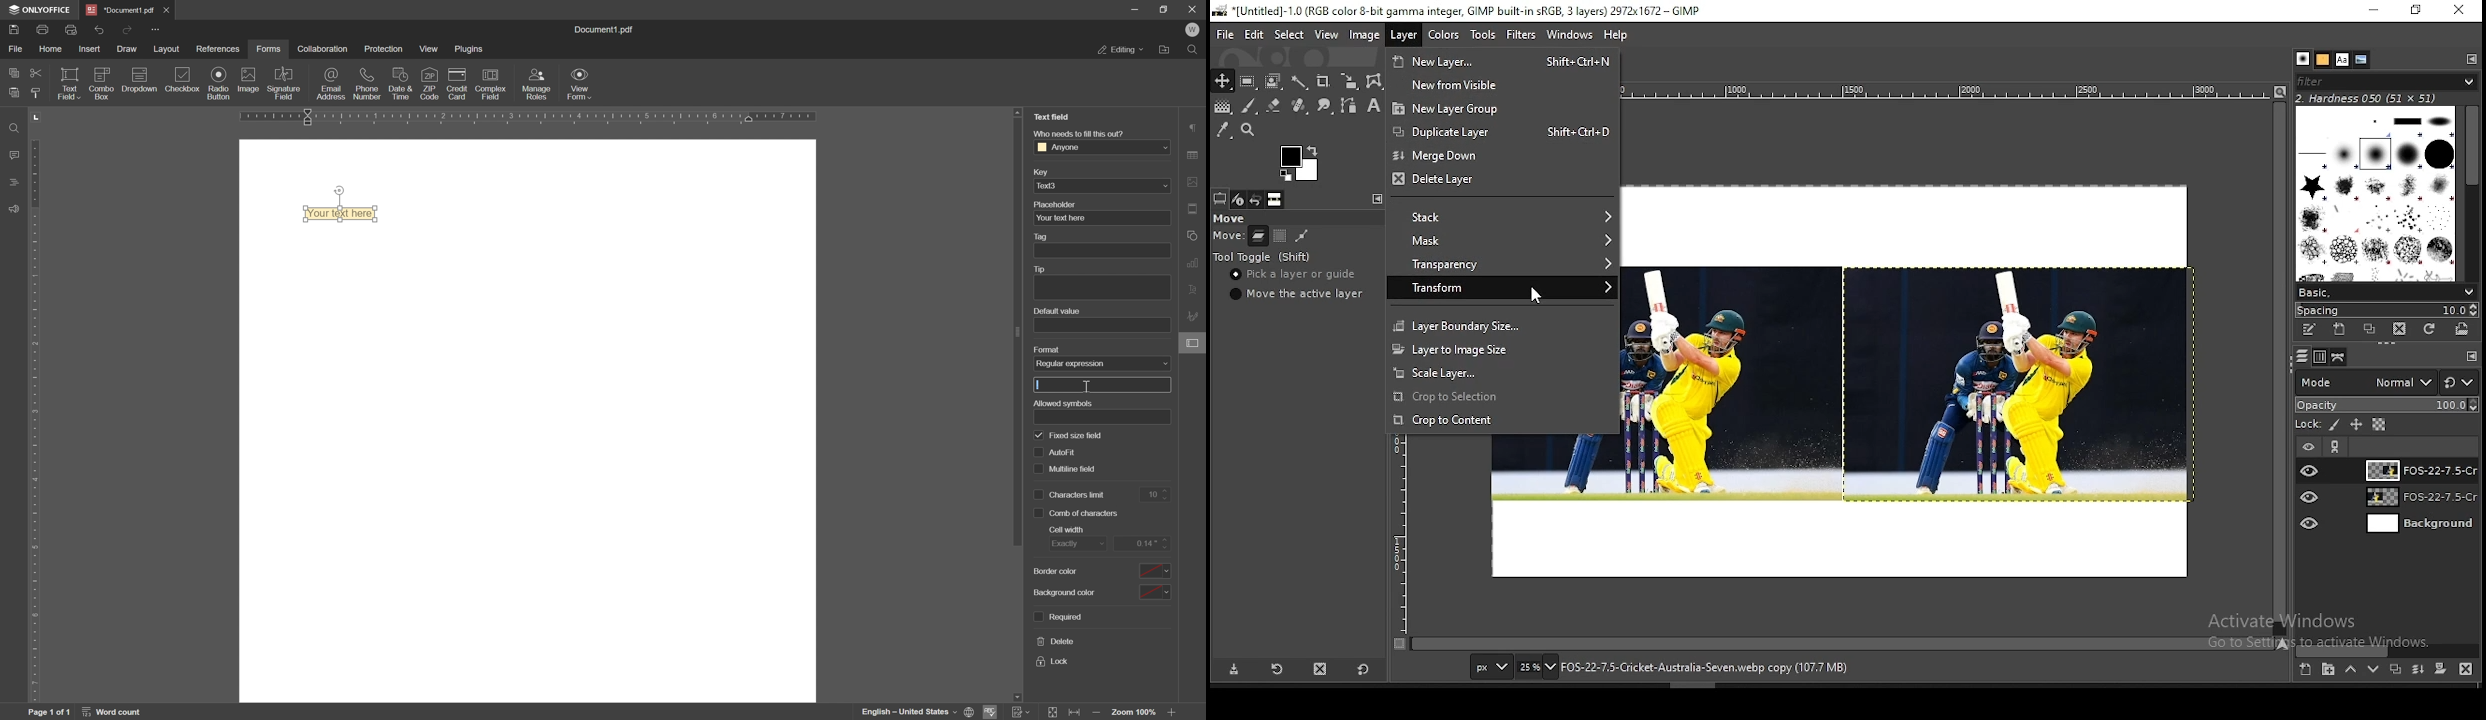  Describe the element at coordinates (2311, 497) in the screenshot. I see `layer visibility on/off` at that location.